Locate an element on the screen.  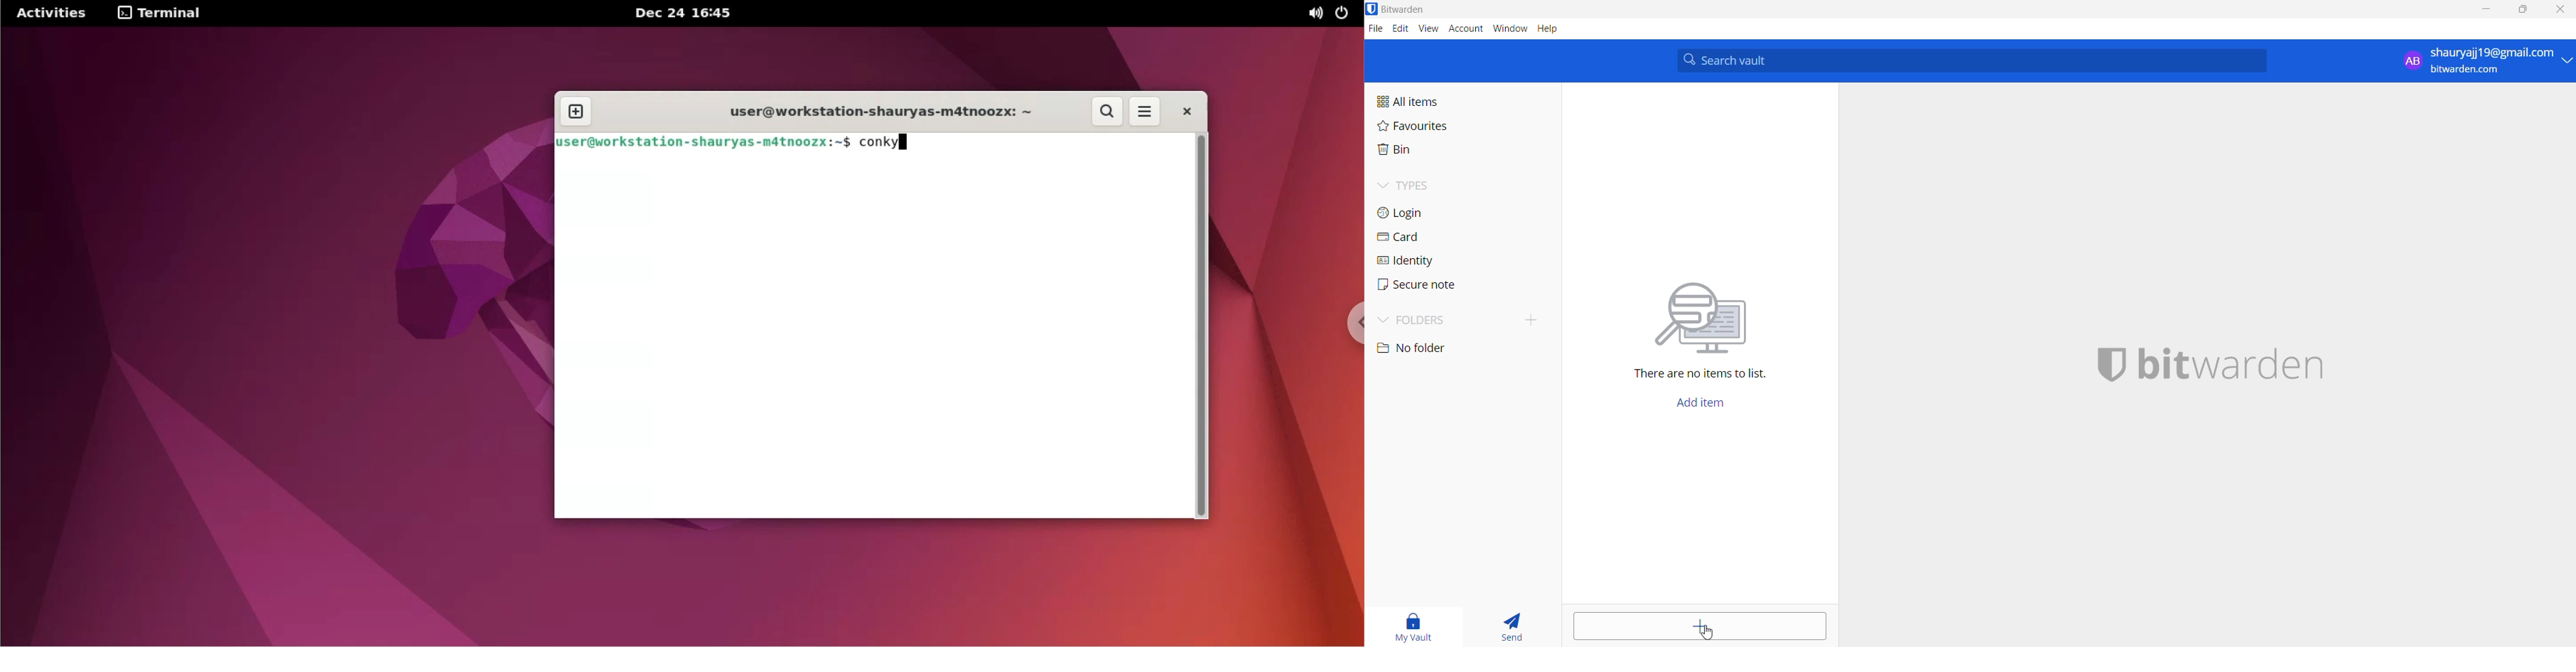
send is located at coordinates (1506, 623).